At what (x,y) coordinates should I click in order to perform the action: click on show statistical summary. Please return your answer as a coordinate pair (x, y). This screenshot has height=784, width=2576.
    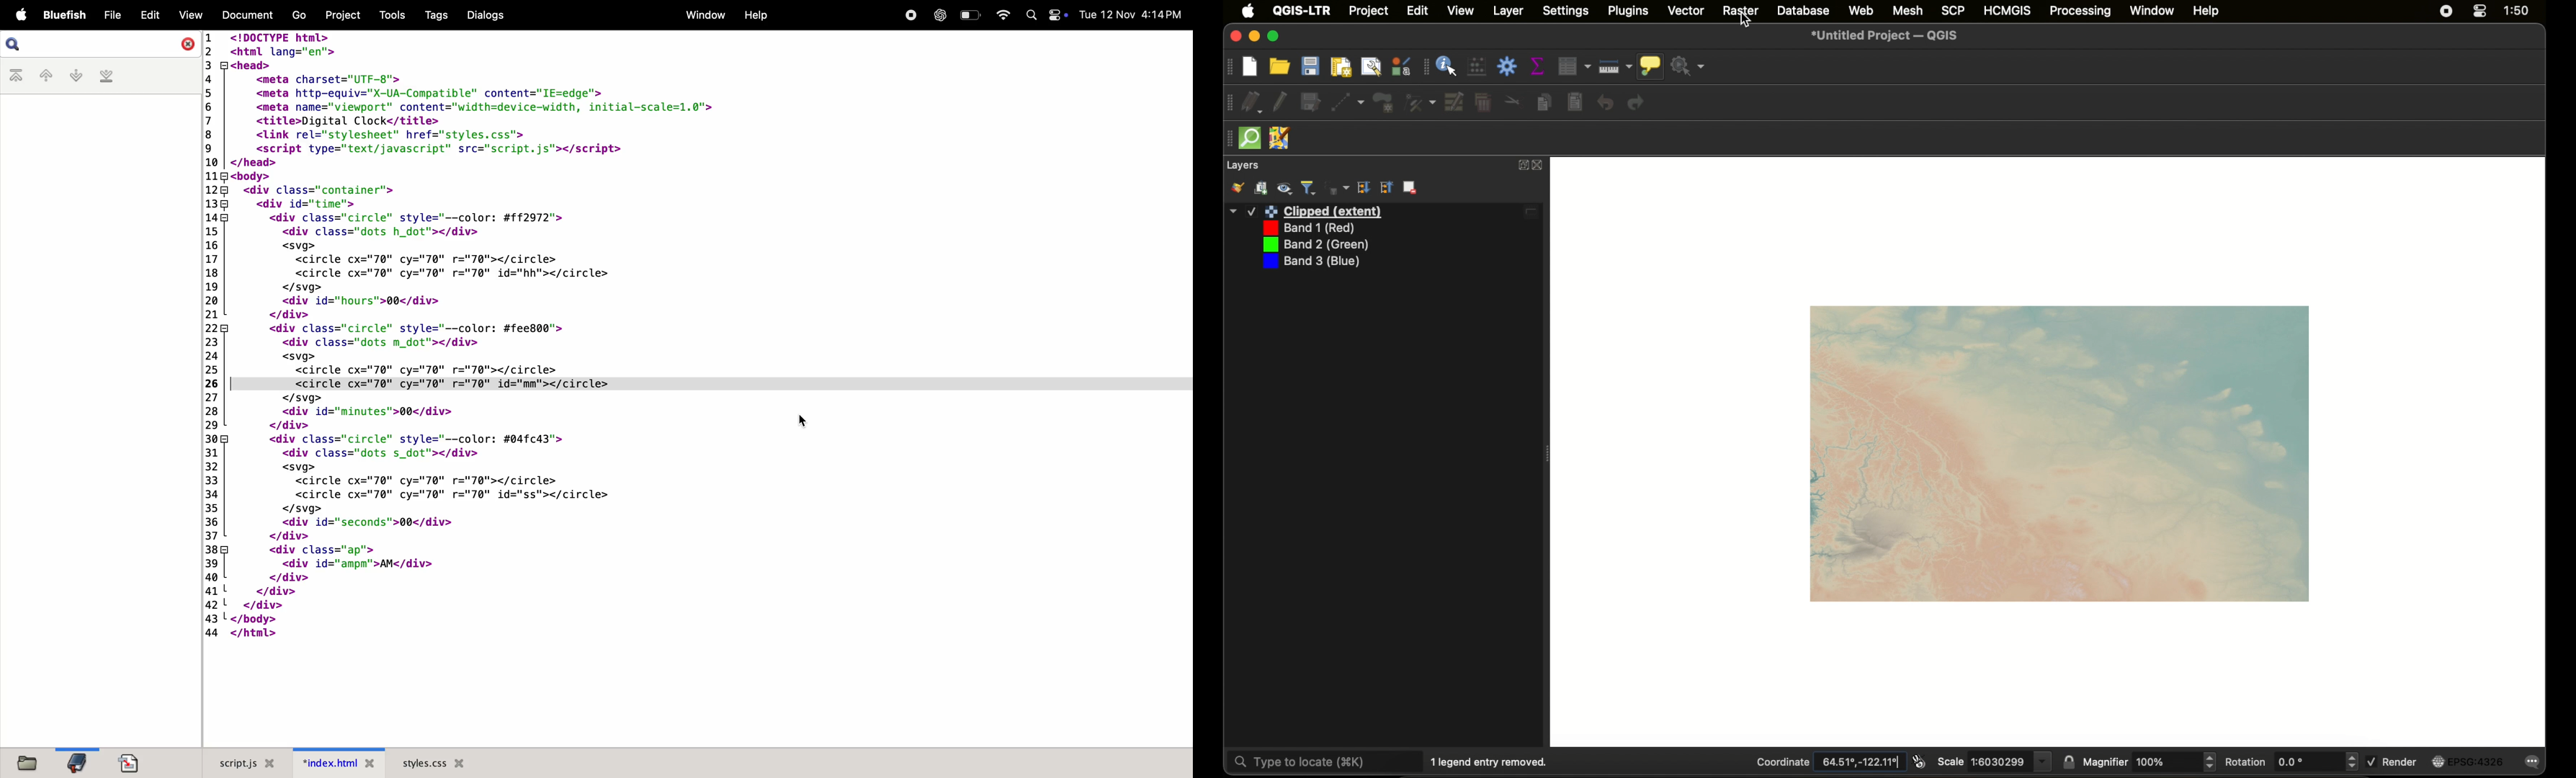
    Looking at the image, I should click on (1538, 66).